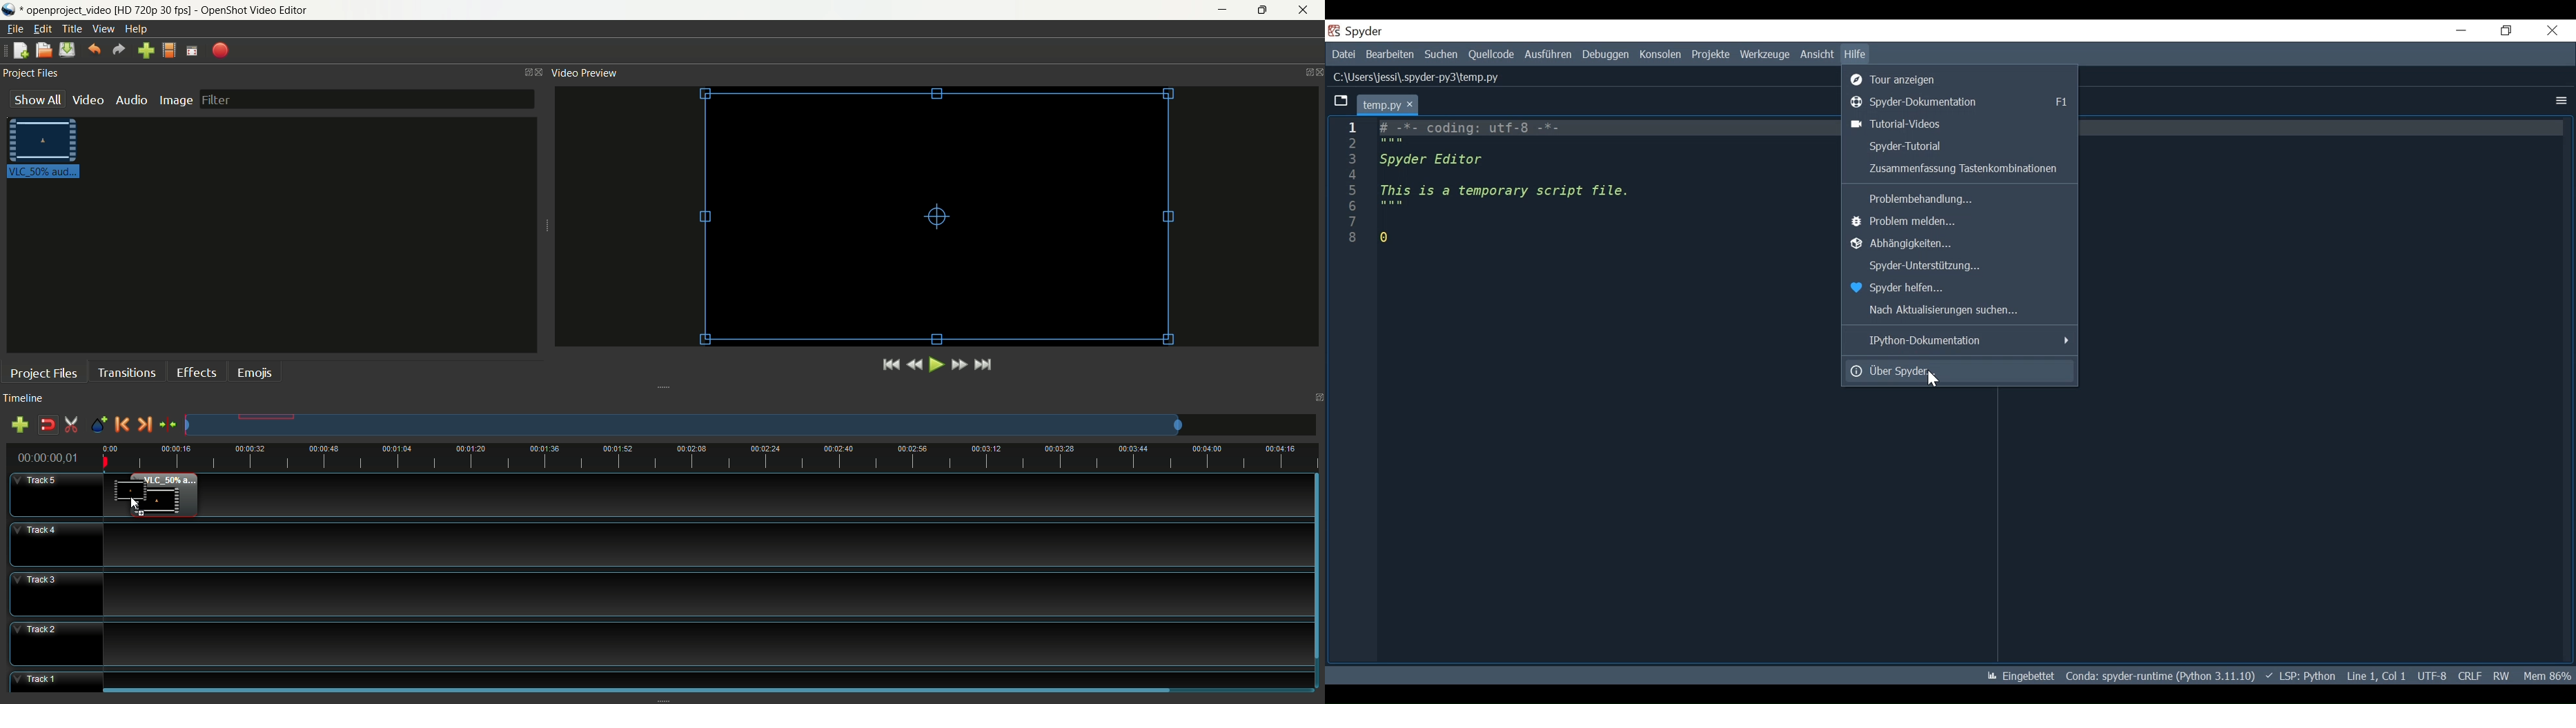  Describe the element at coordinates (16, 29) in the screenshot. I see `file` at that location.